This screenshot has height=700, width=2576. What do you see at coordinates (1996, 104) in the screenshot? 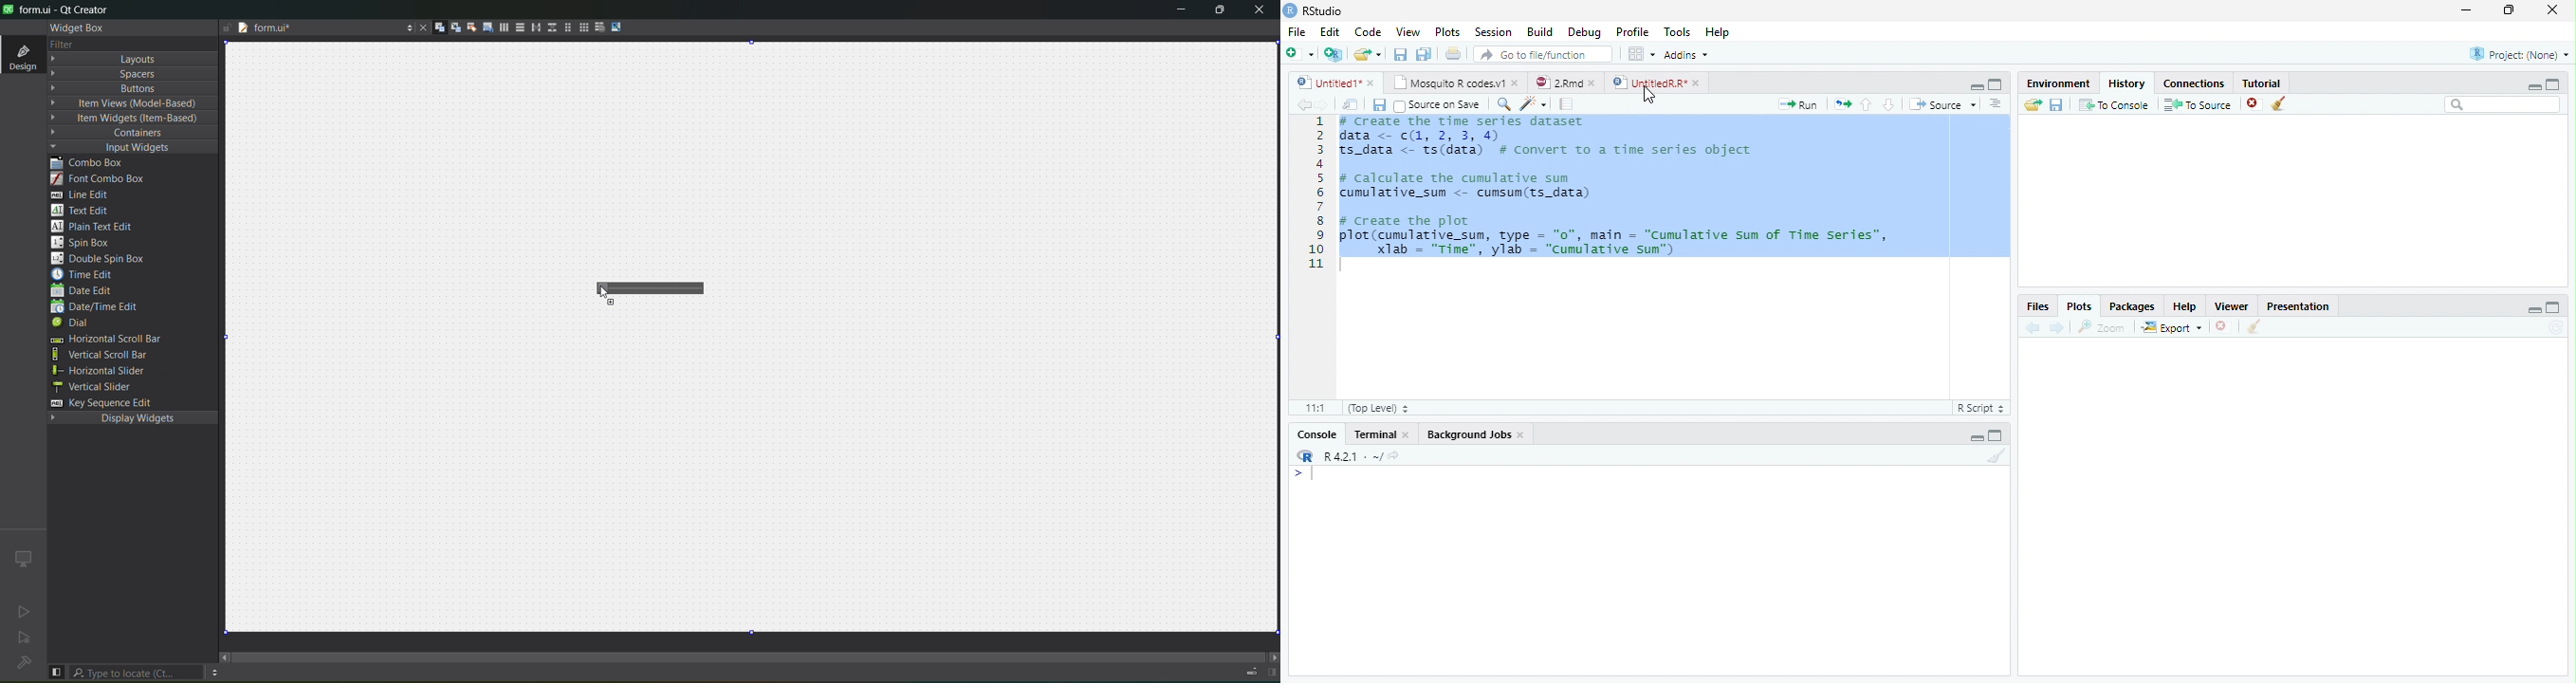
I see `Alignment` at bounding box center [1996, 104].